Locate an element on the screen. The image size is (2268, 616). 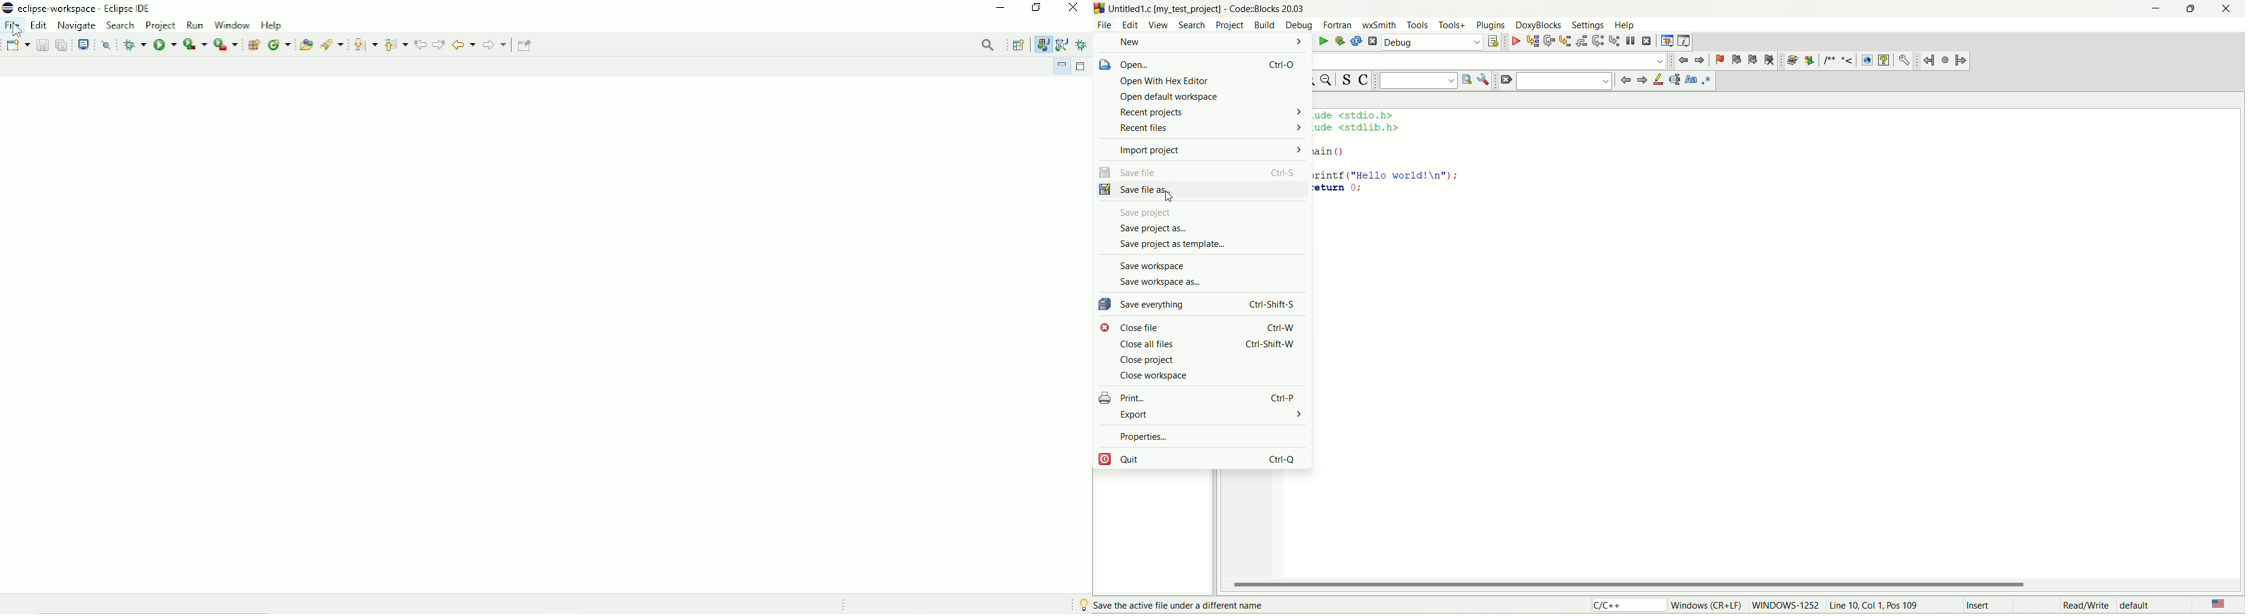
selected text is located at coordinates (1675, 81).